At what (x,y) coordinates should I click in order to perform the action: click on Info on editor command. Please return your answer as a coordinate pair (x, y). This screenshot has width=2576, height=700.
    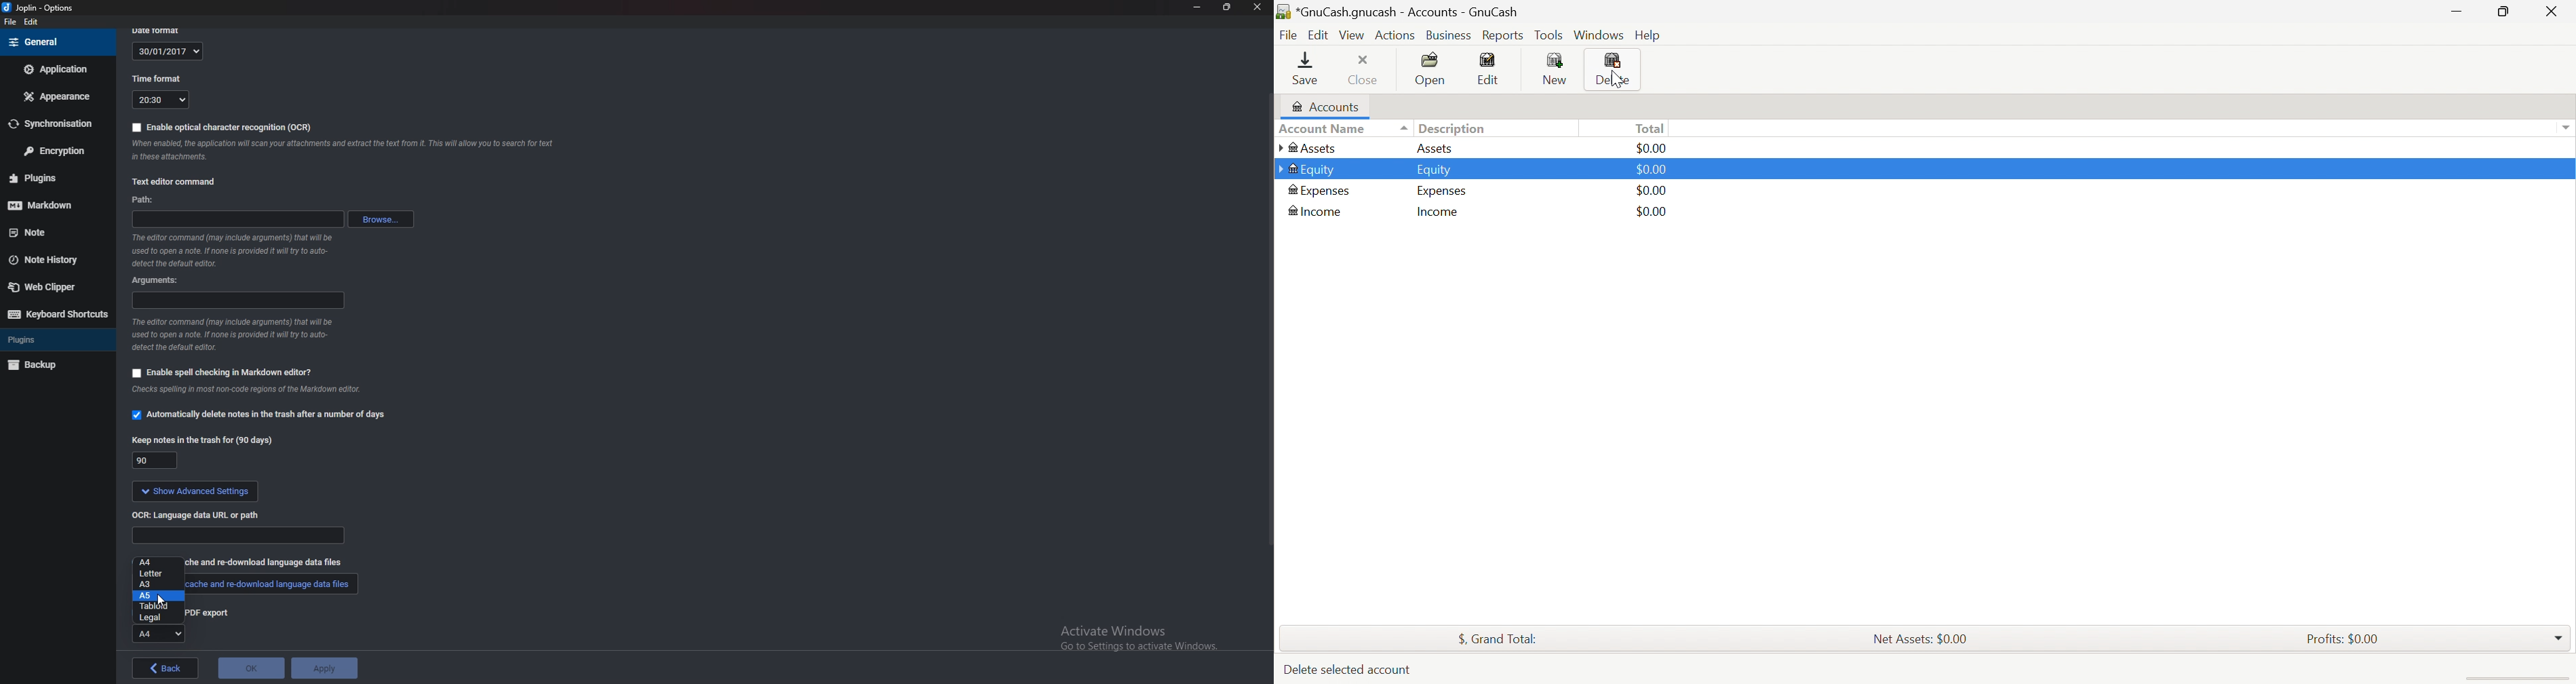
    Looking at the image, I should click on (242, 333).